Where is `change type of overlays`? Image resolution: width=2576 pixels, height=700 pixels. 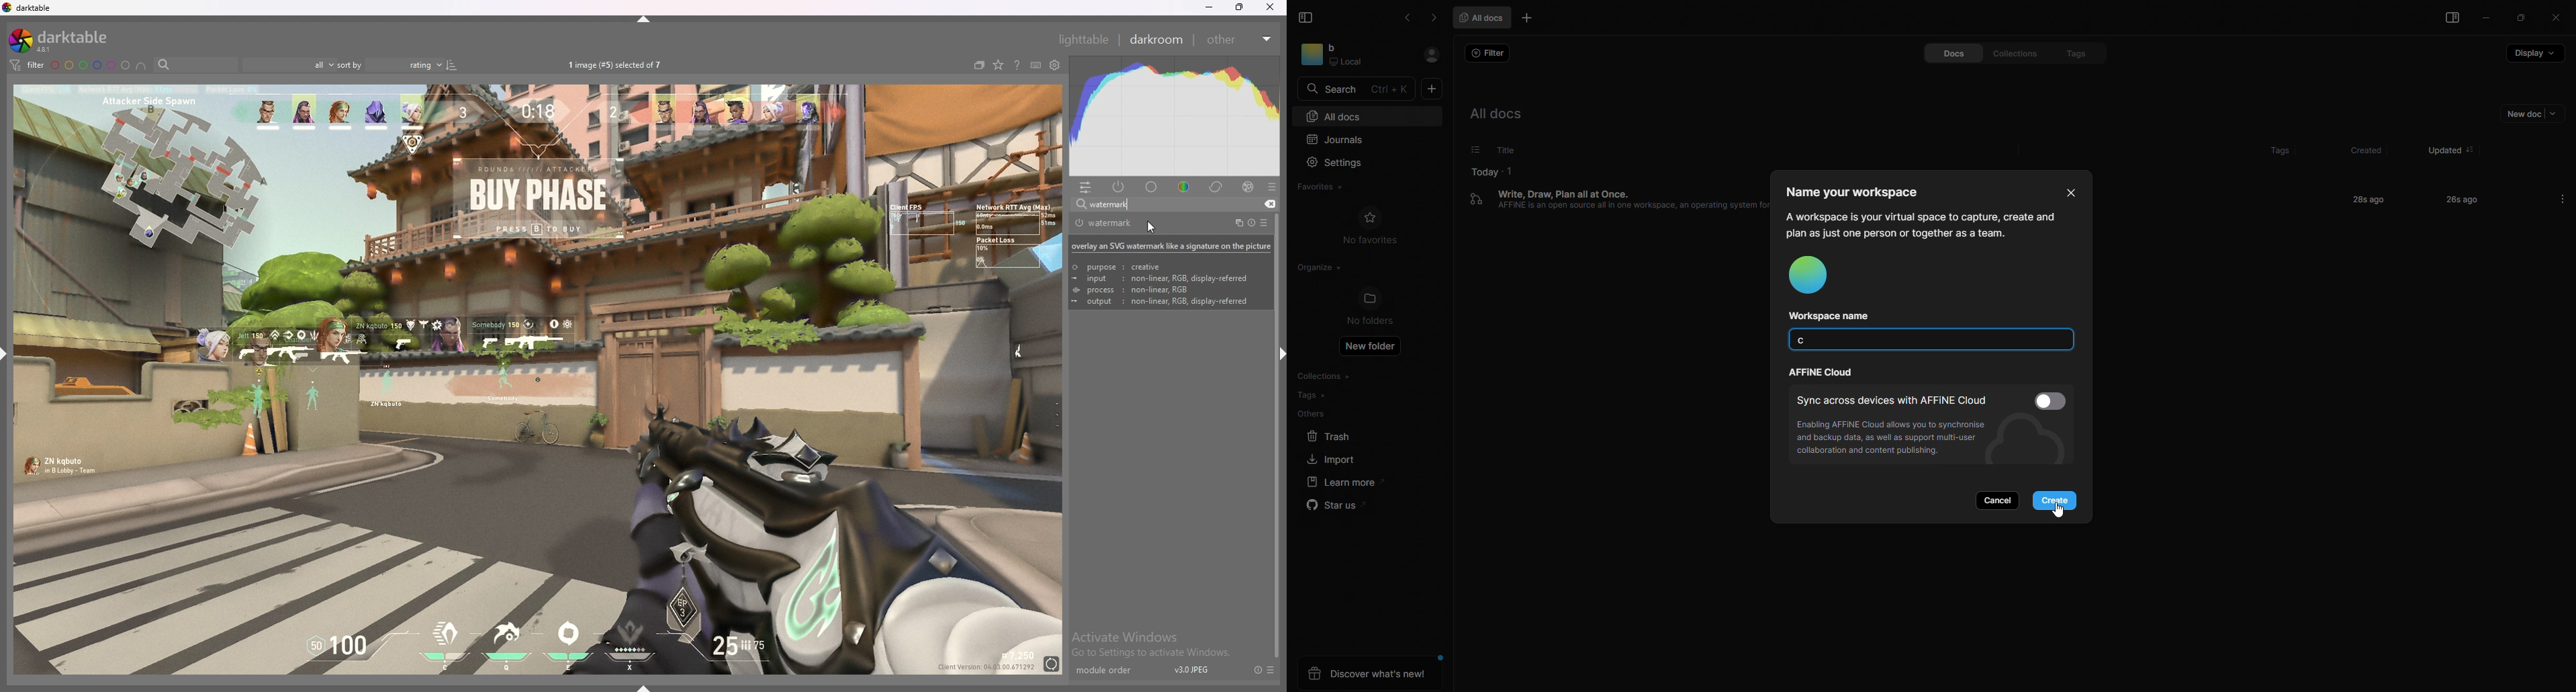
change type of overlays is located at coordinates (998, 66).